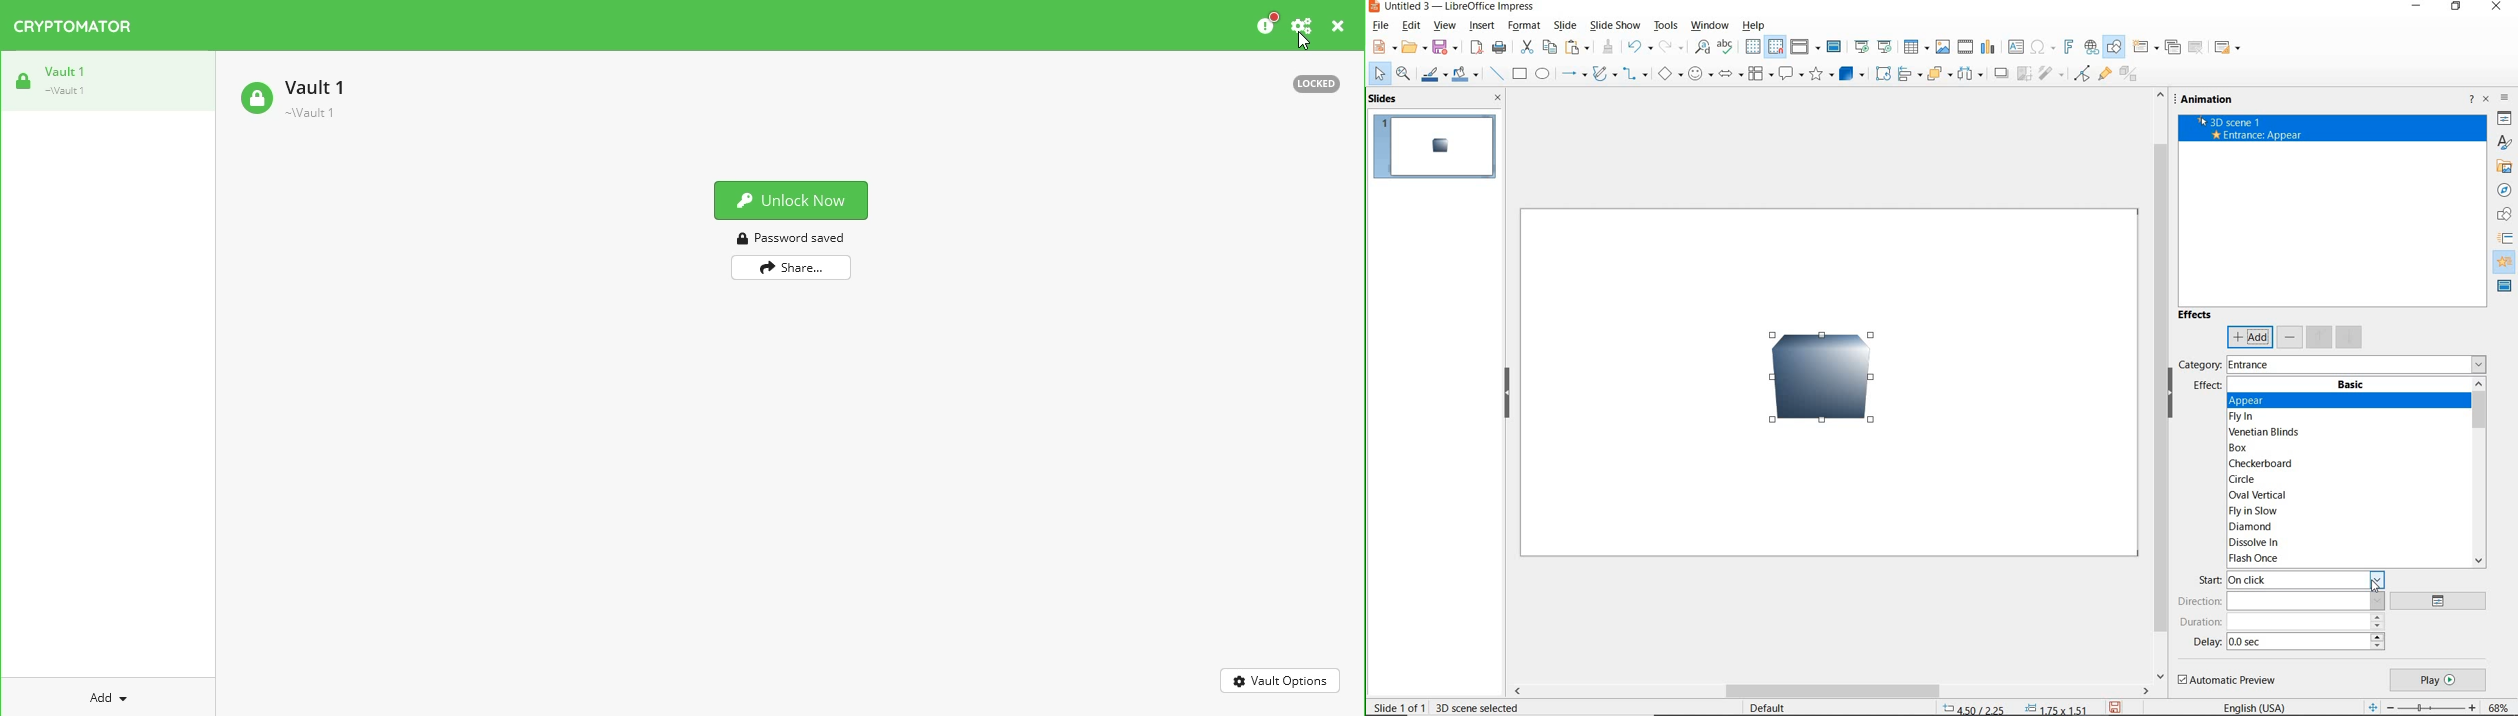  I want to click on rectangle, so click(1520, 75).